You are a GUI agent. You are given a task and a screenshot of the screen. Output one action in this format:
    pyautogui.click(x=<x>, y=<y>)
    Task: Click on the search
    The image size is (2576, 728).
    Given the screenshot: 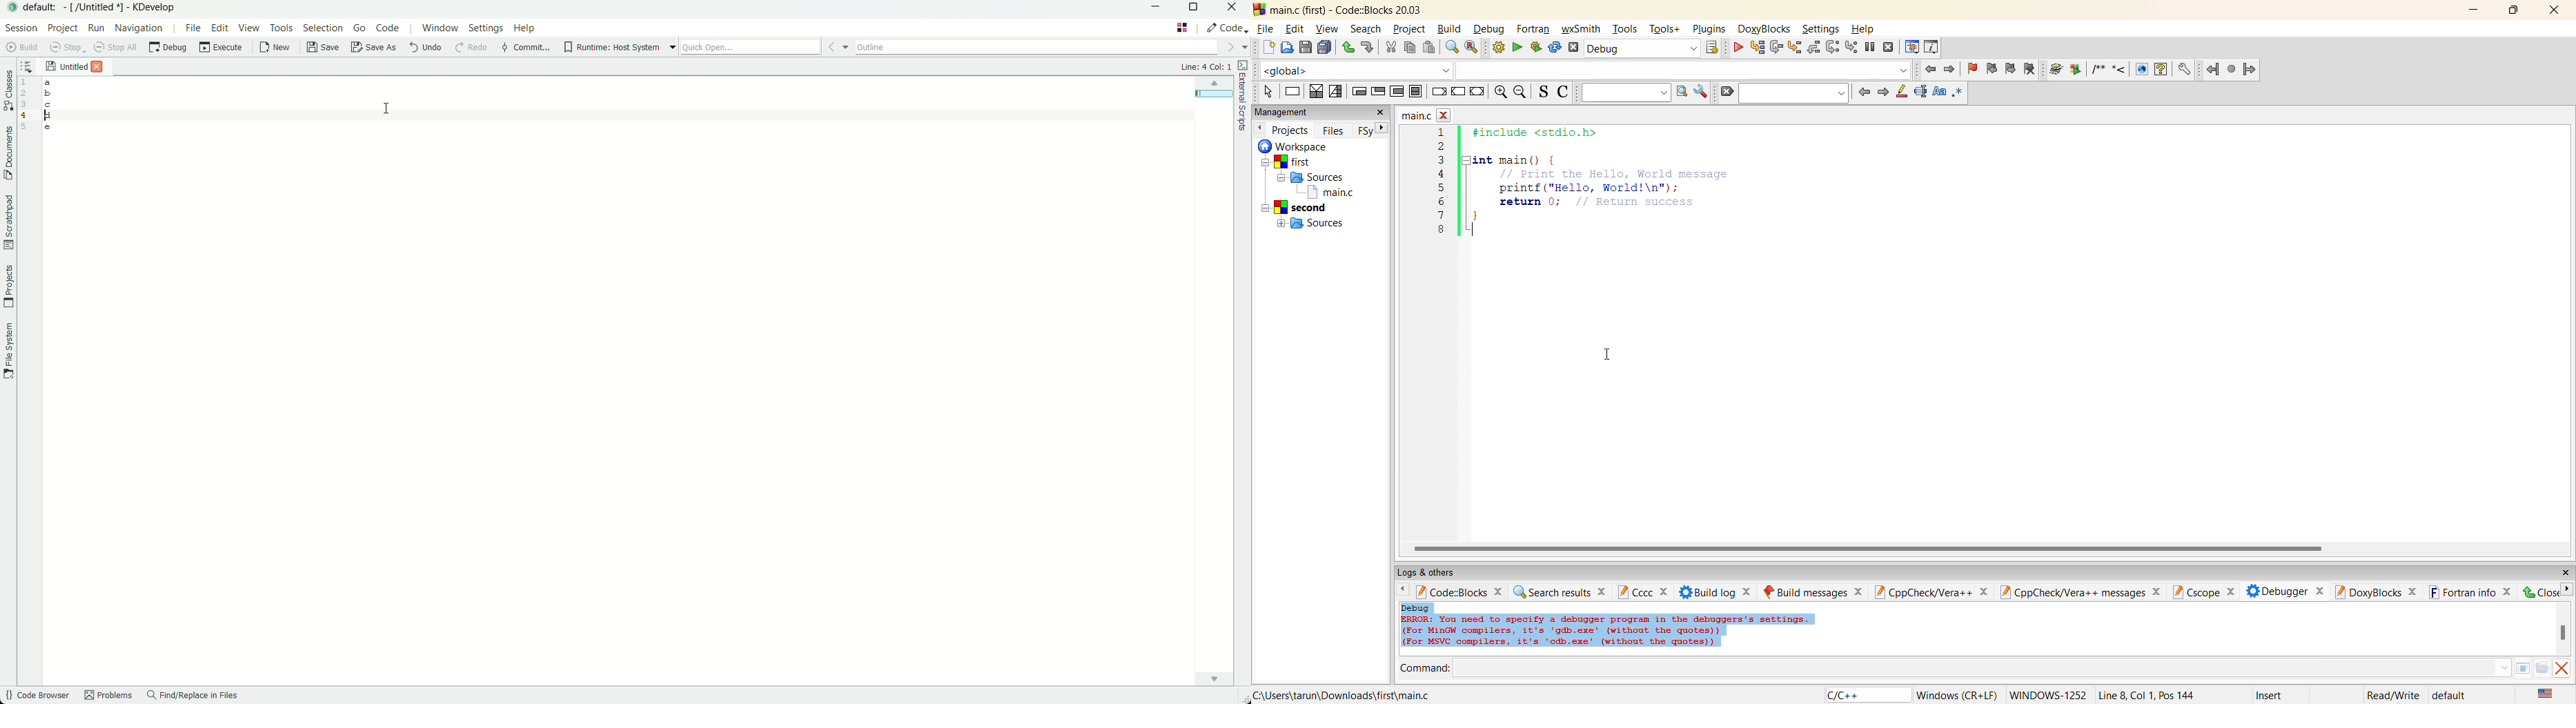 What is the action you would take?
    pyautogui.click(x=1795, y=93)
    